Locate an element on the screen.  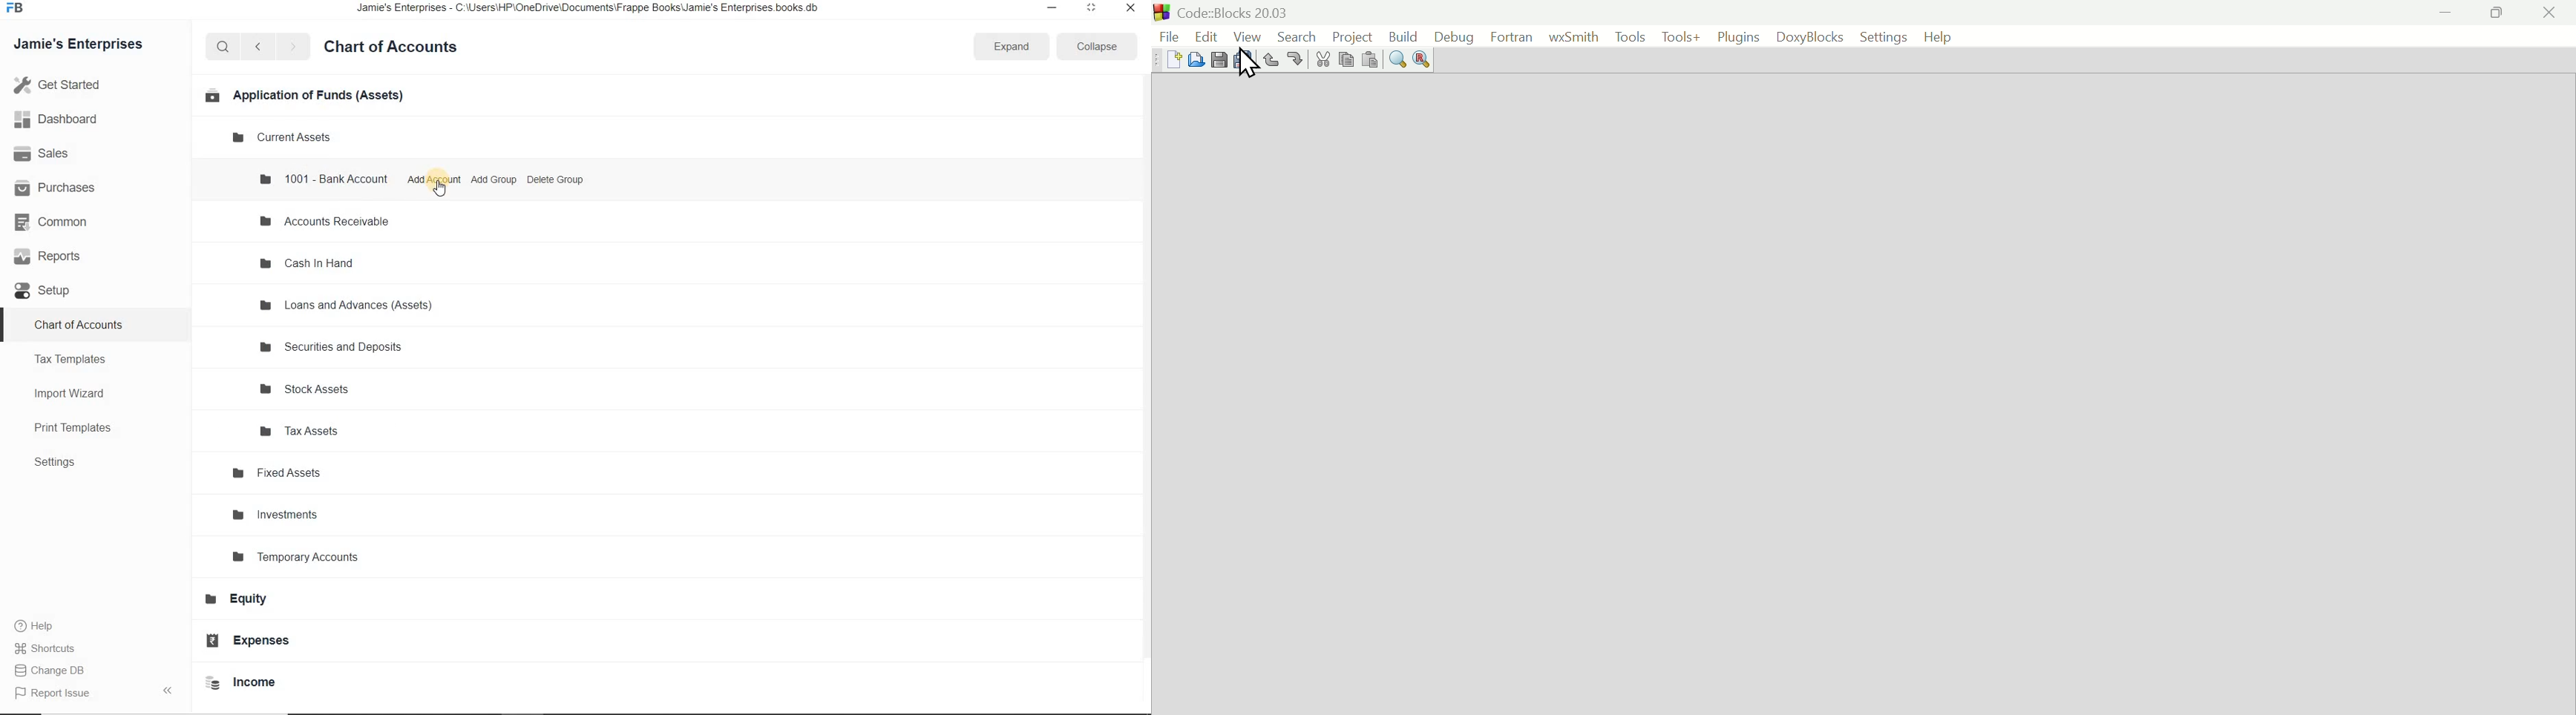
 Current Assets is located at coordinates (284, 138).